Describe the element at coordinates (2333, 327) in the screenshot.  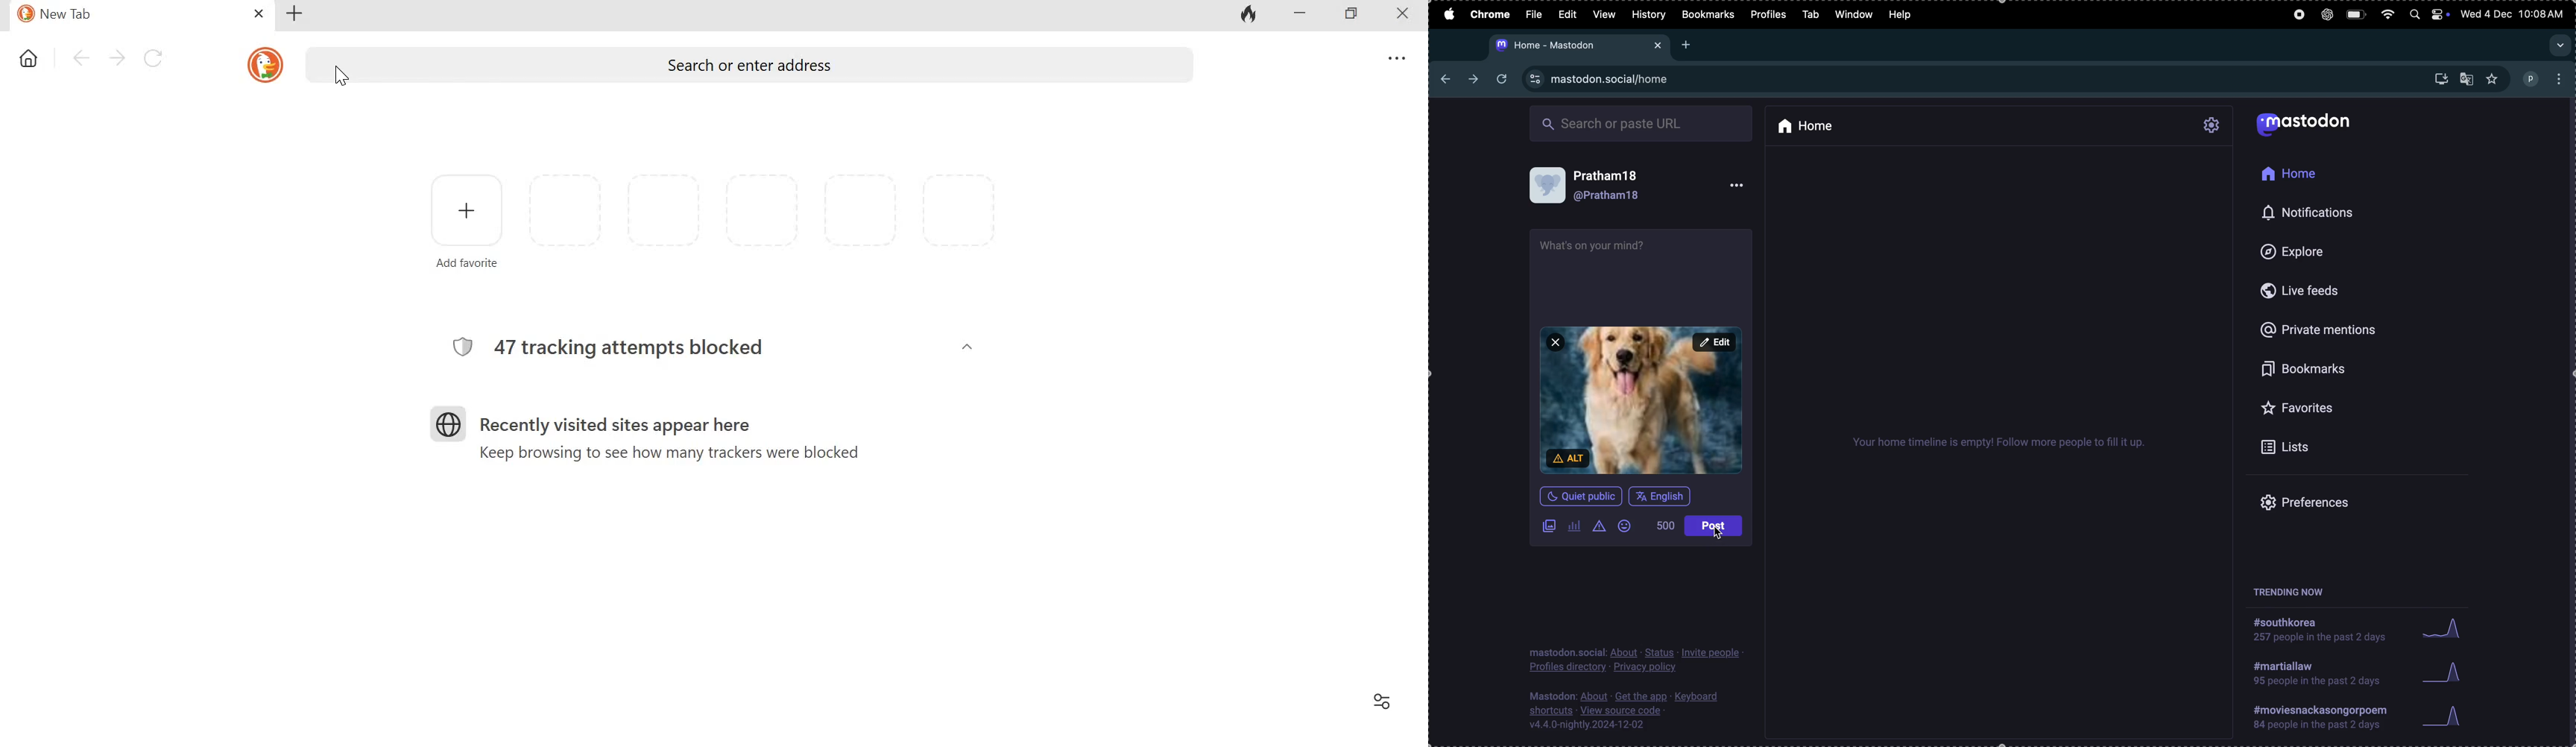
I see `Private mentions` at that location.